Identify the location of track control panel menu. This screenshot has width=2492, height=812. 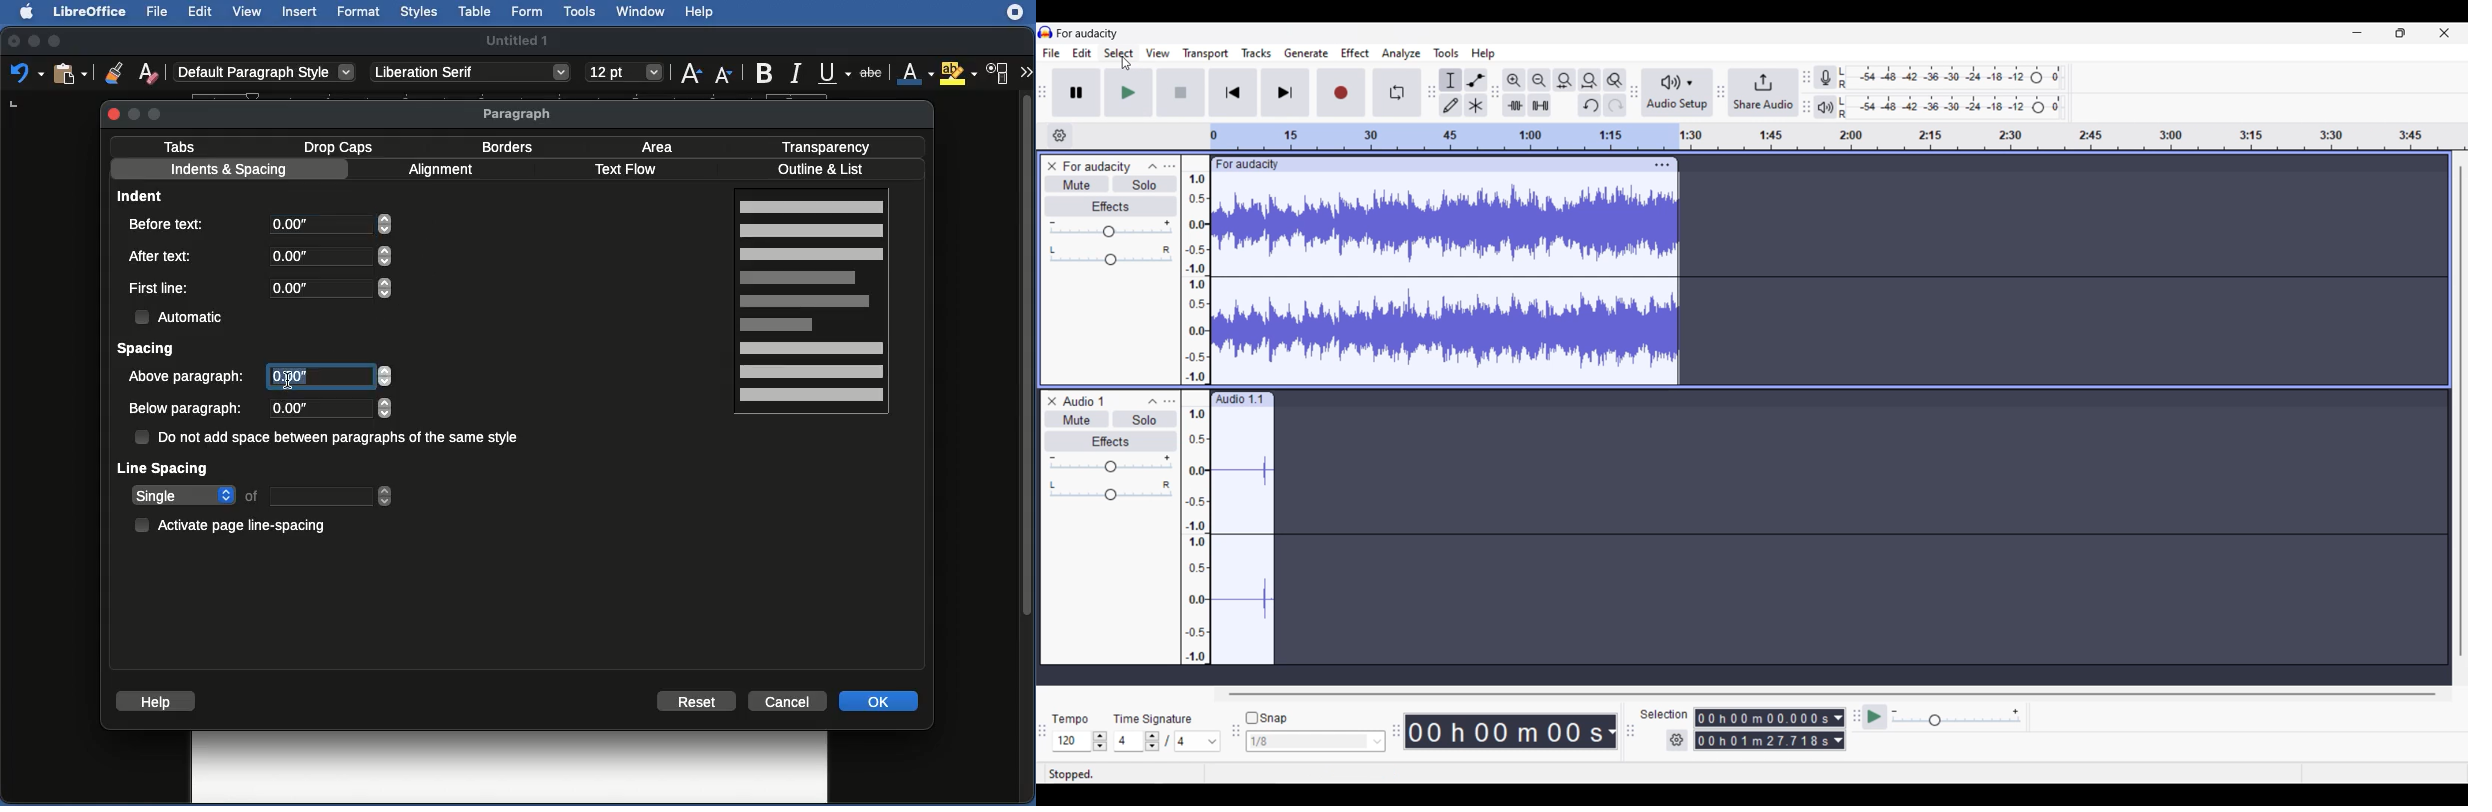
(1170, 402).